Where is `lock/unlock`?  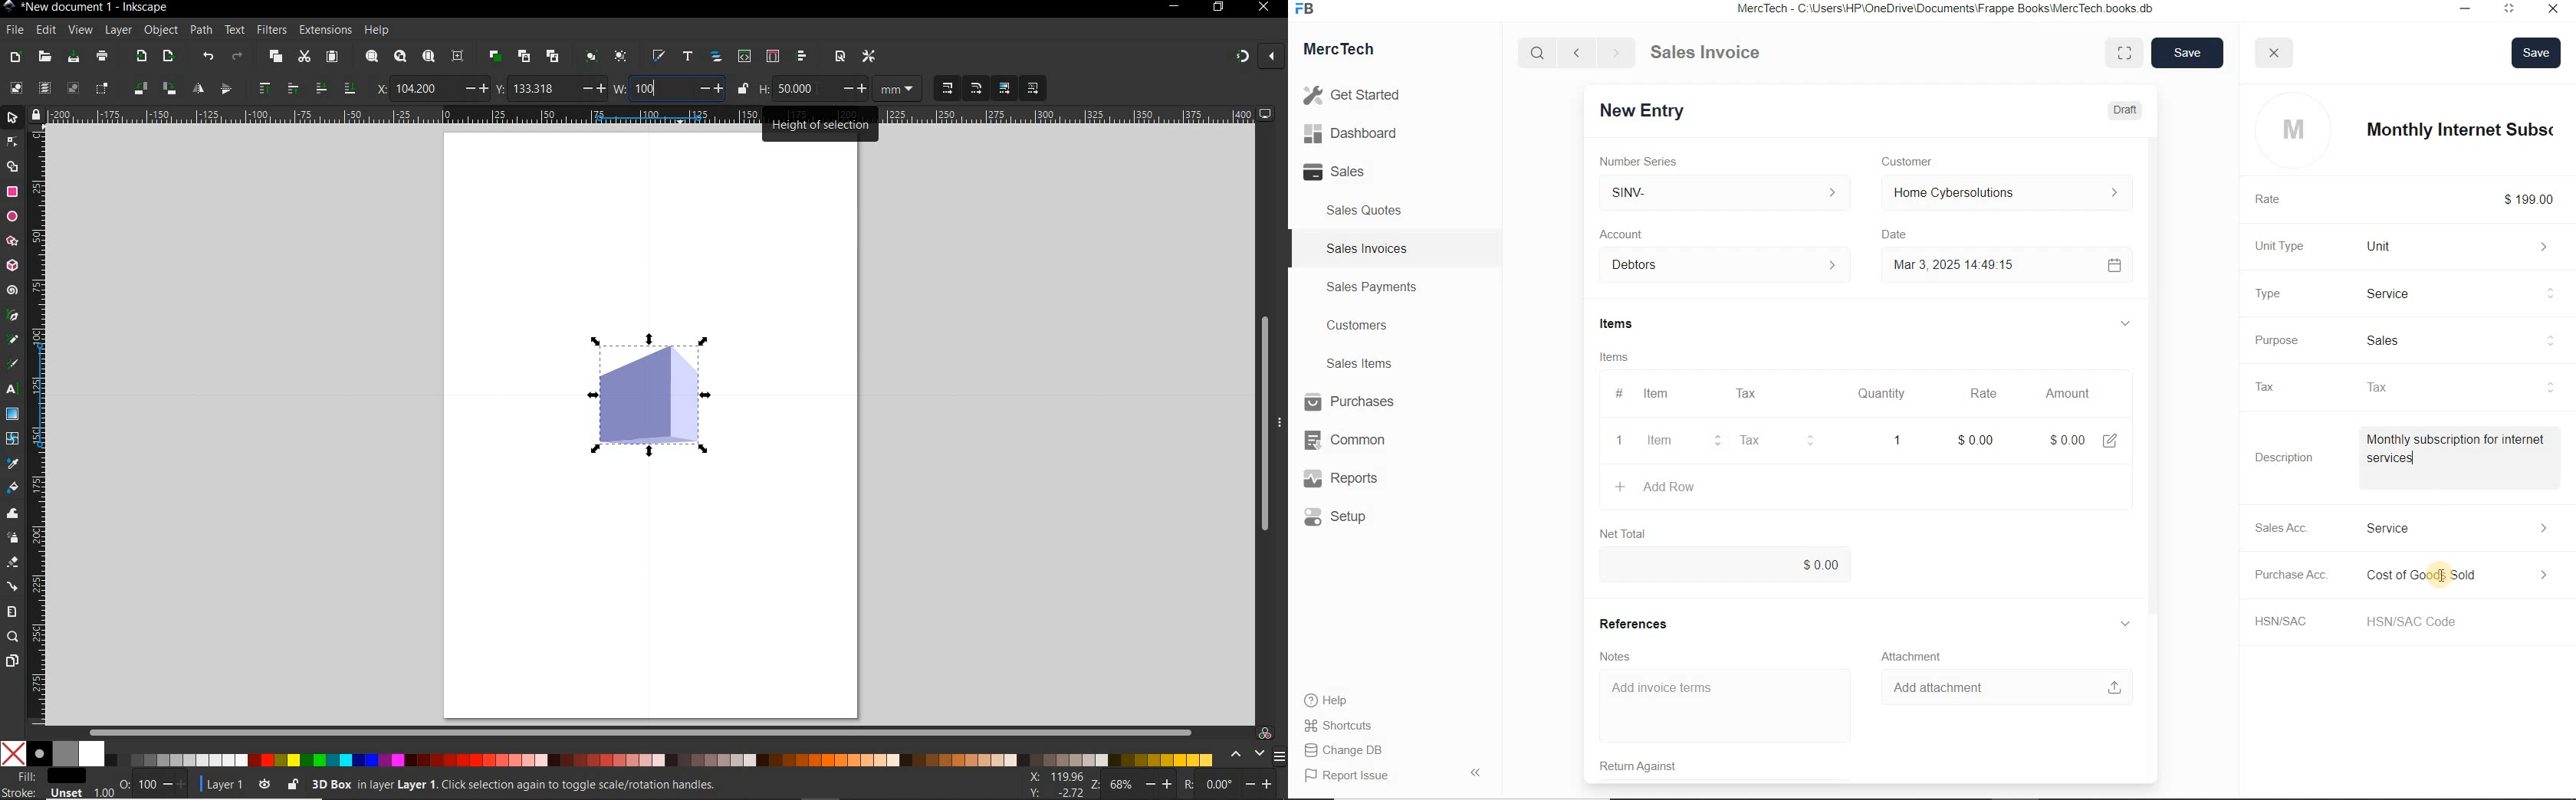
lock/unlock is located at coordinates (743, 89).